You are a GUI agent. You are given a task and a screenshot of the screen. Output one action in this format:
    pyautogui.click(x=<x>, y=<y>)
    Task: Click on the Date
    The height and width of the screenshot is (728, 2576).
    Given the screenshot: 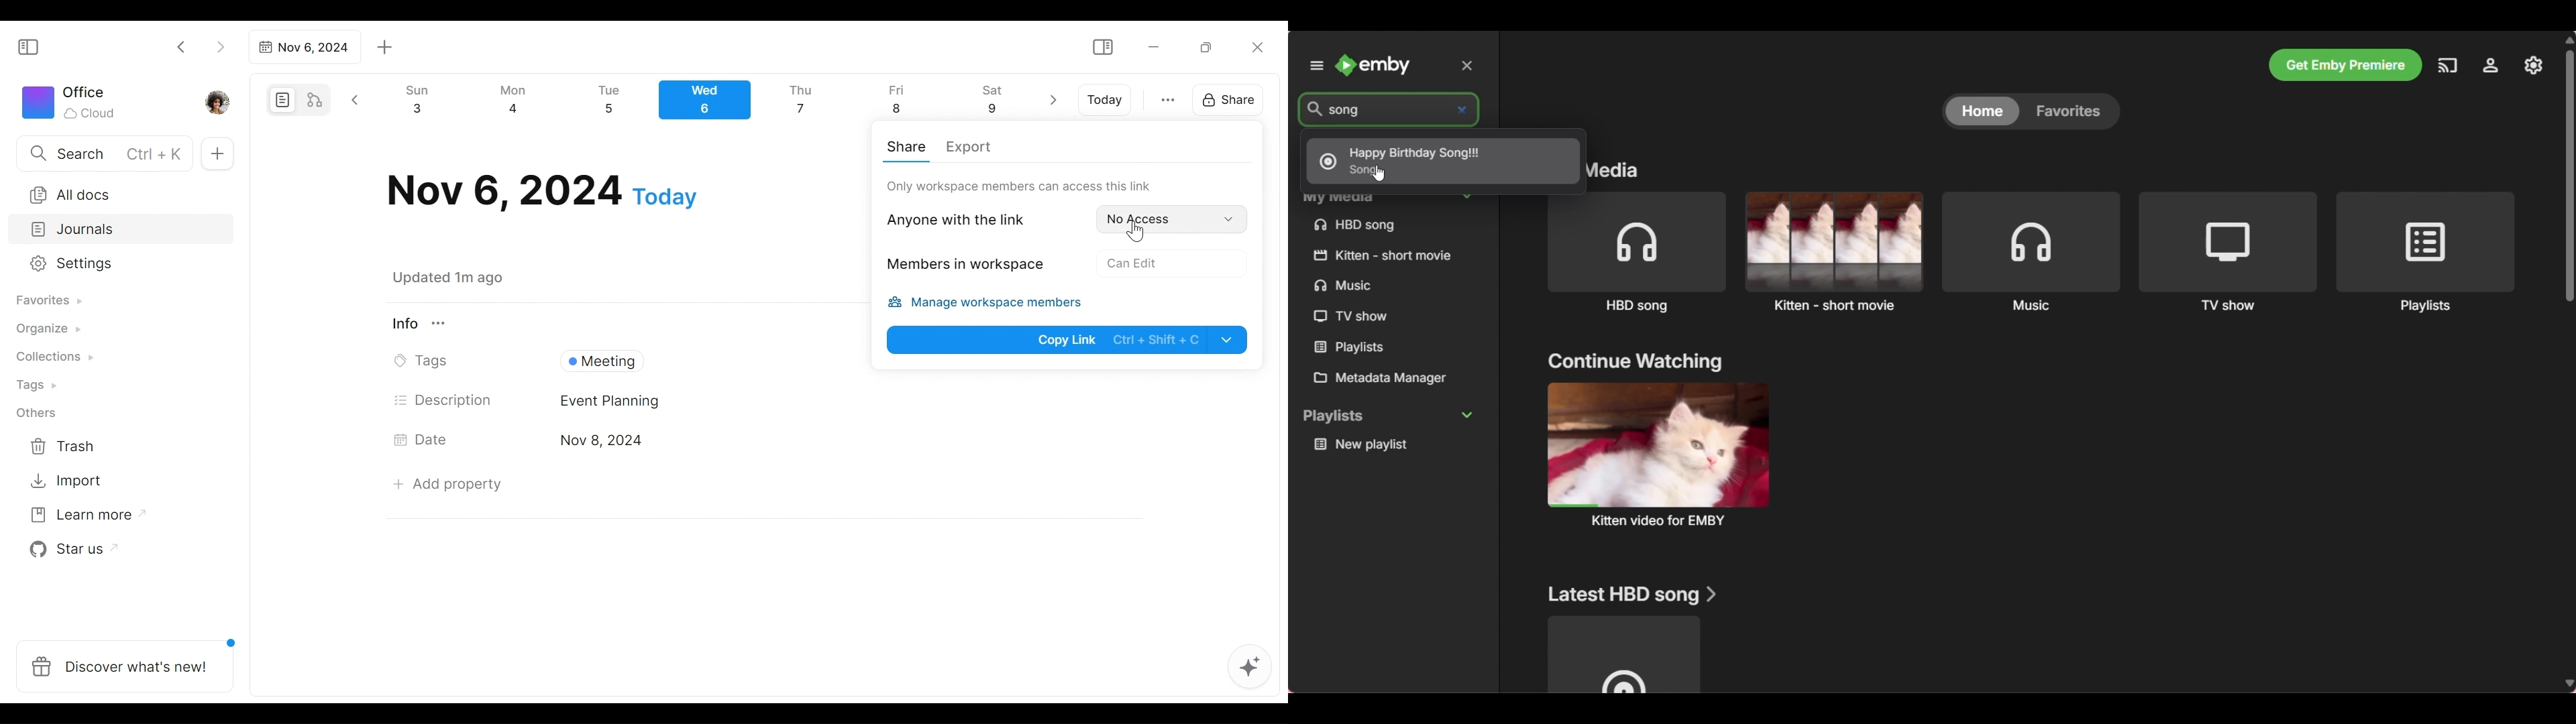 What is the action you would take?
    pyautogui.click(x=542, y=191)
    